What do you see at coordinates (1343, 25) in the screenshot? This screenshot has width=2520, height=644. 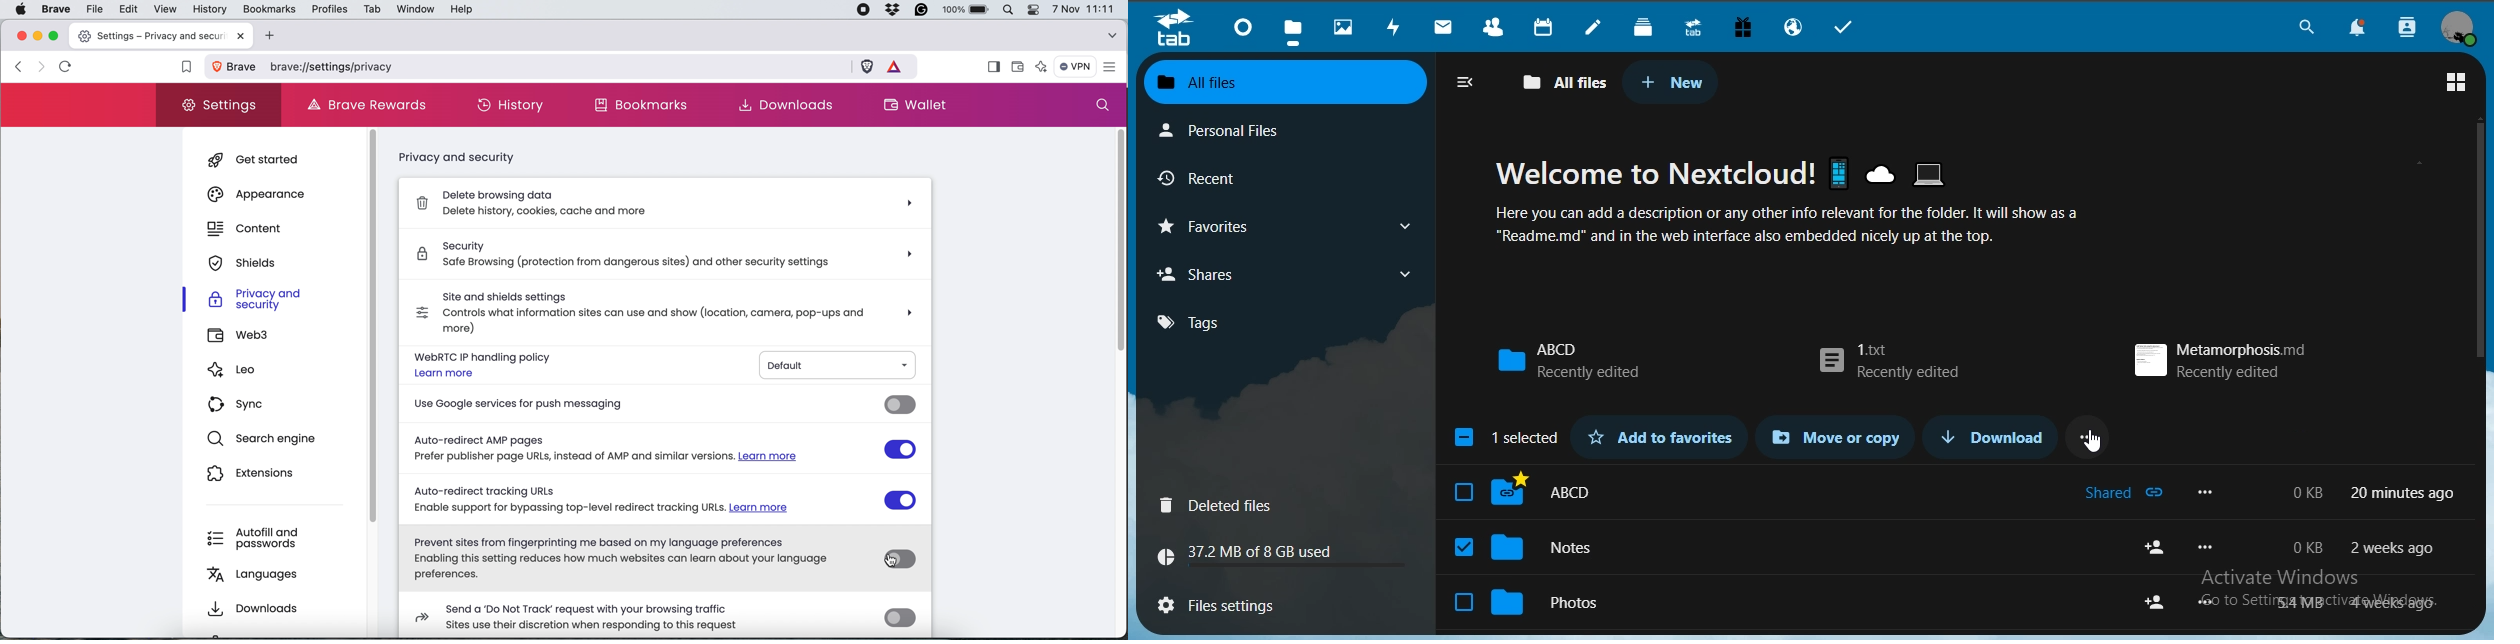 I see `photos` at bounding box center [1343, 25].